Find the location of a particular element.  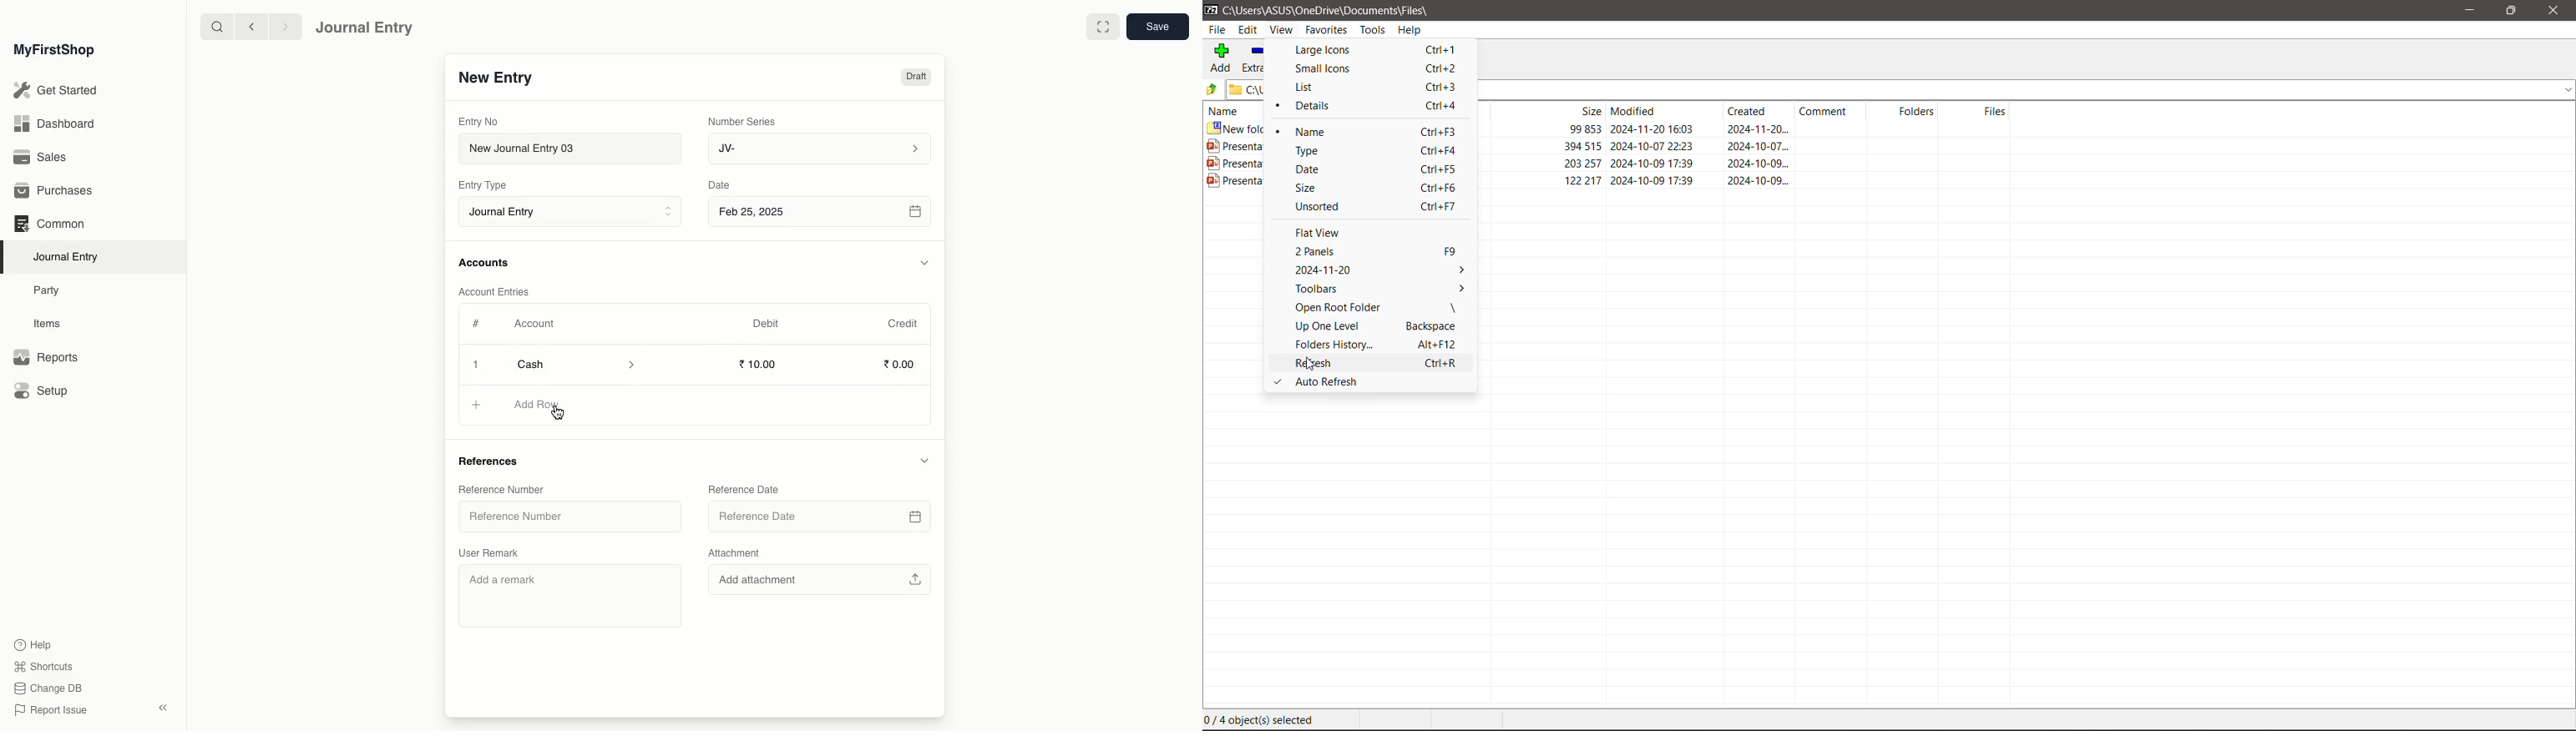

Full width toggle is located at coordinates (1101, 28).